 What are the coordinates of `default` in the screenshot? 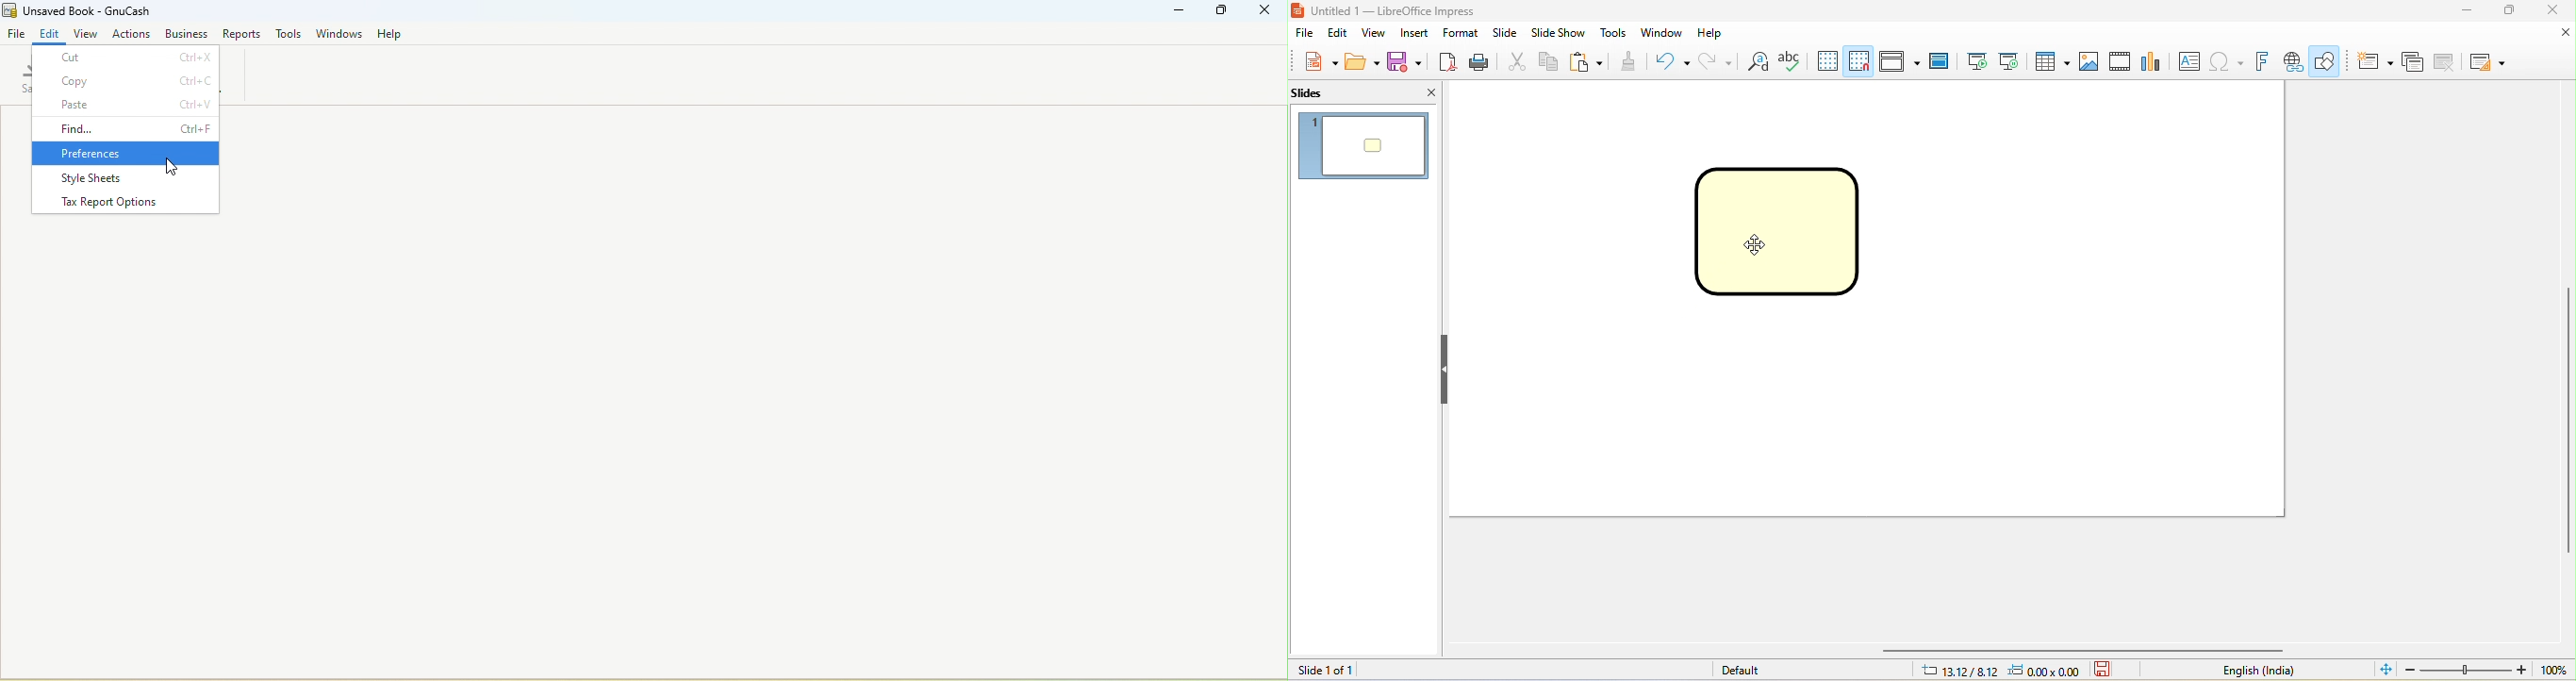 It's located at (1740, 670).